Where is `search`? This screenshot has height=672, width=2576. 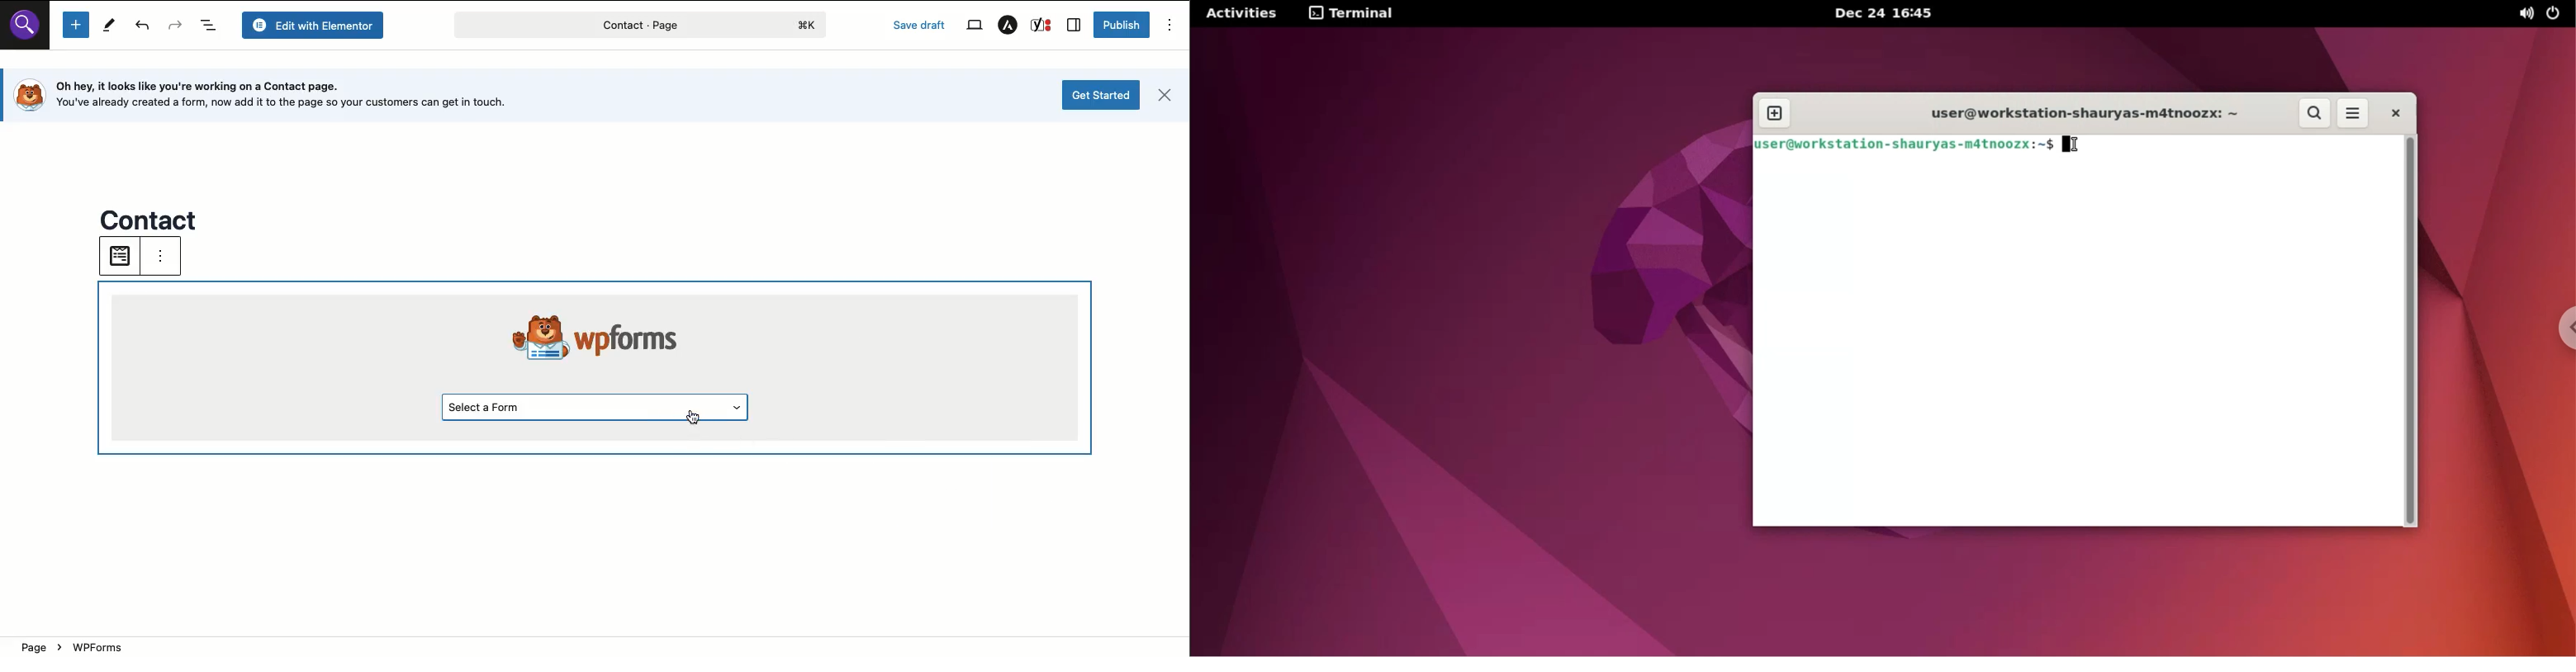
search is located at coordinates (30, 31).